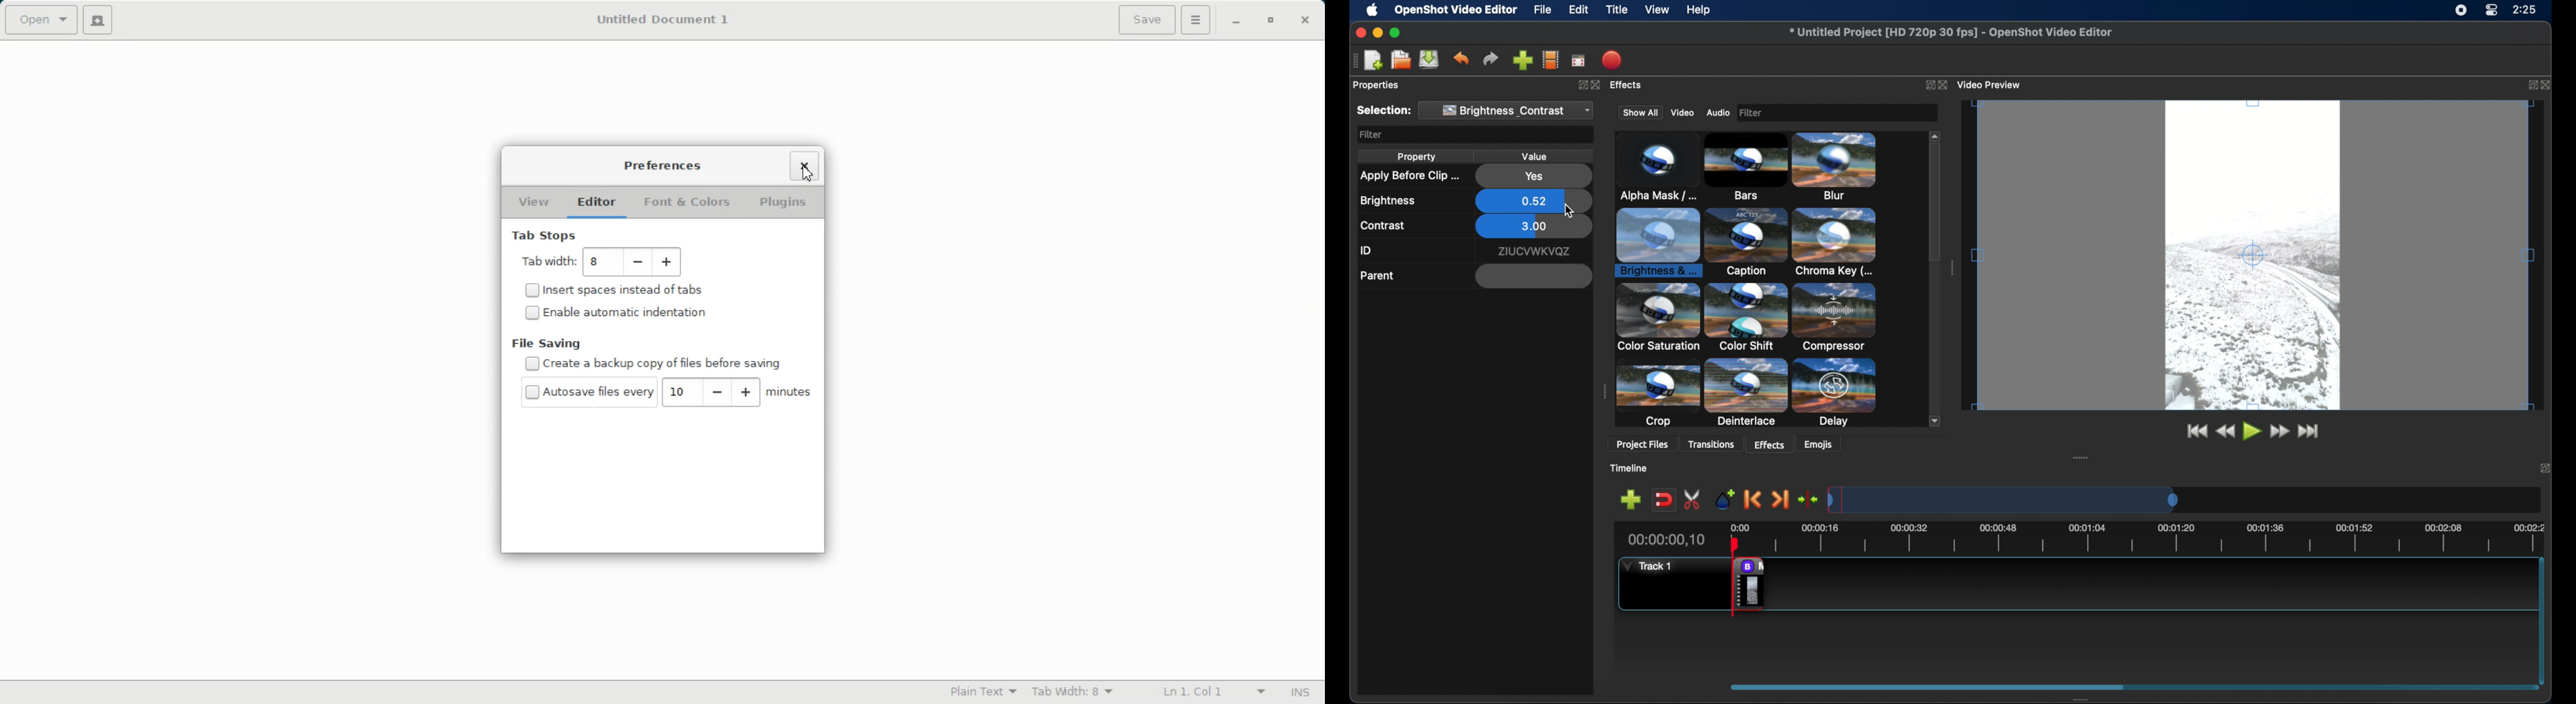 This screenshot has height=728, width=2576. What do you see at coordinates (1638, 113) in the screenshot?
I see `show all` at bounding box center [1638, 113].